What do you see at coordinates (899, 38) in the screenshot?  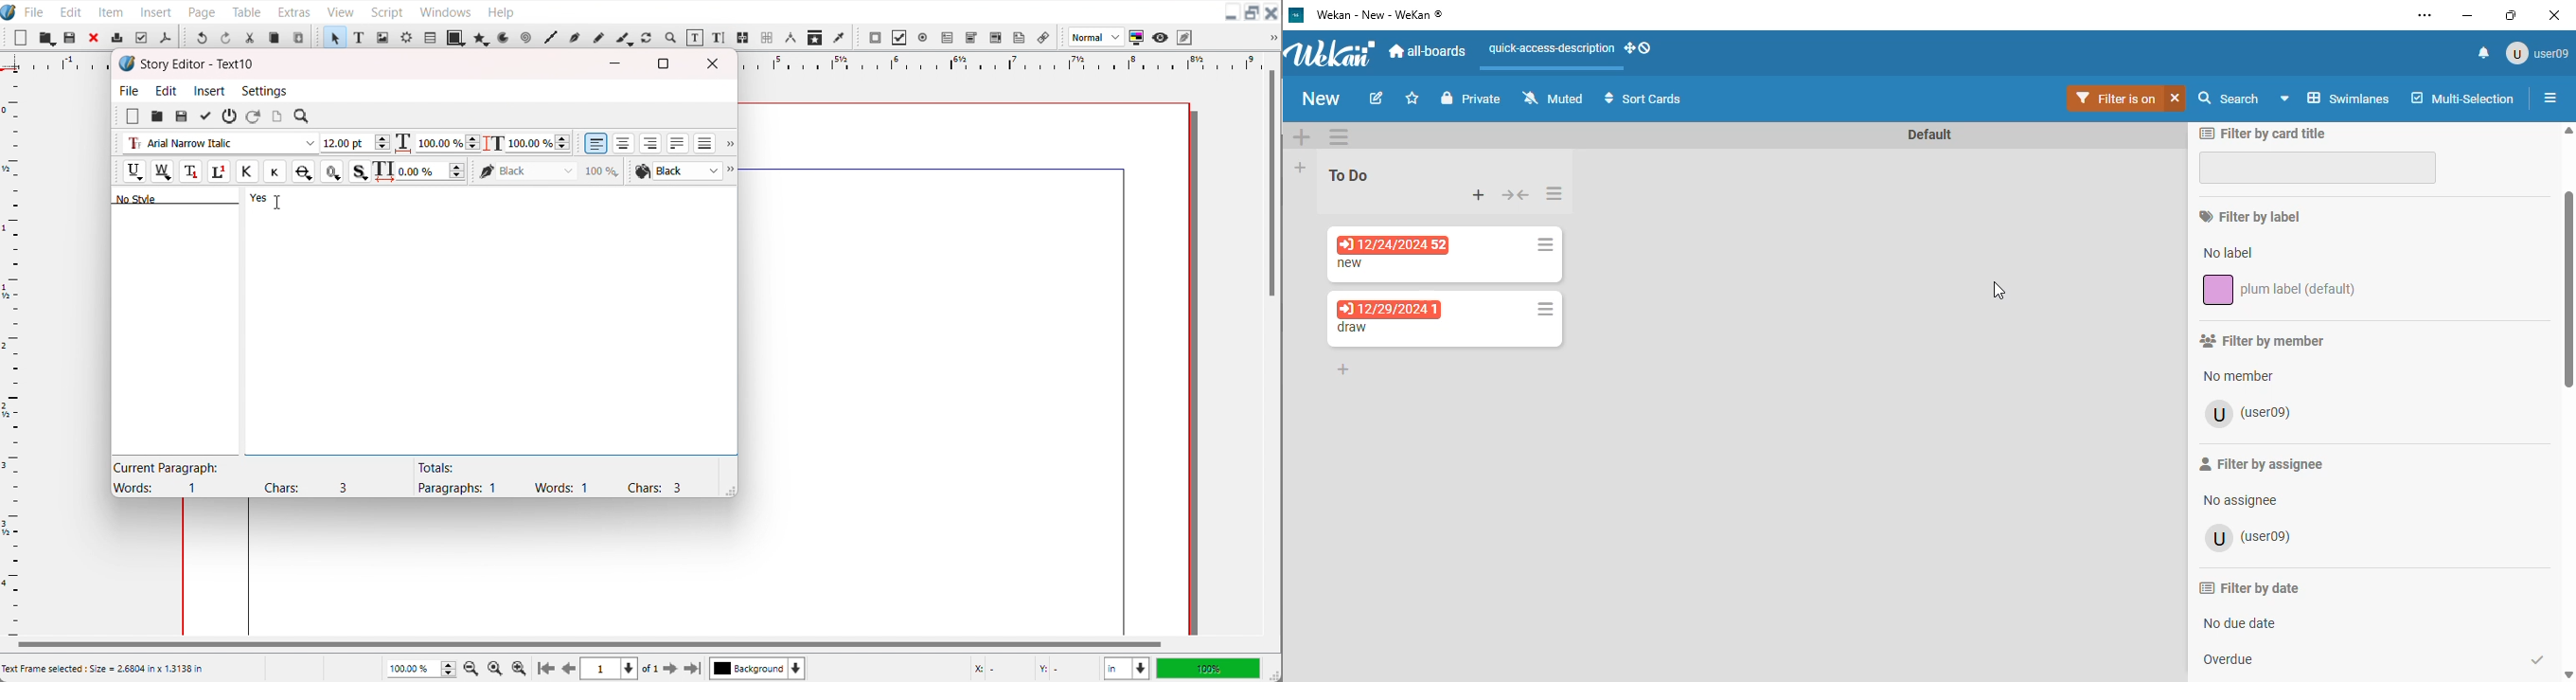 I see `PDF Check Button` at bounding box center [899, 38].